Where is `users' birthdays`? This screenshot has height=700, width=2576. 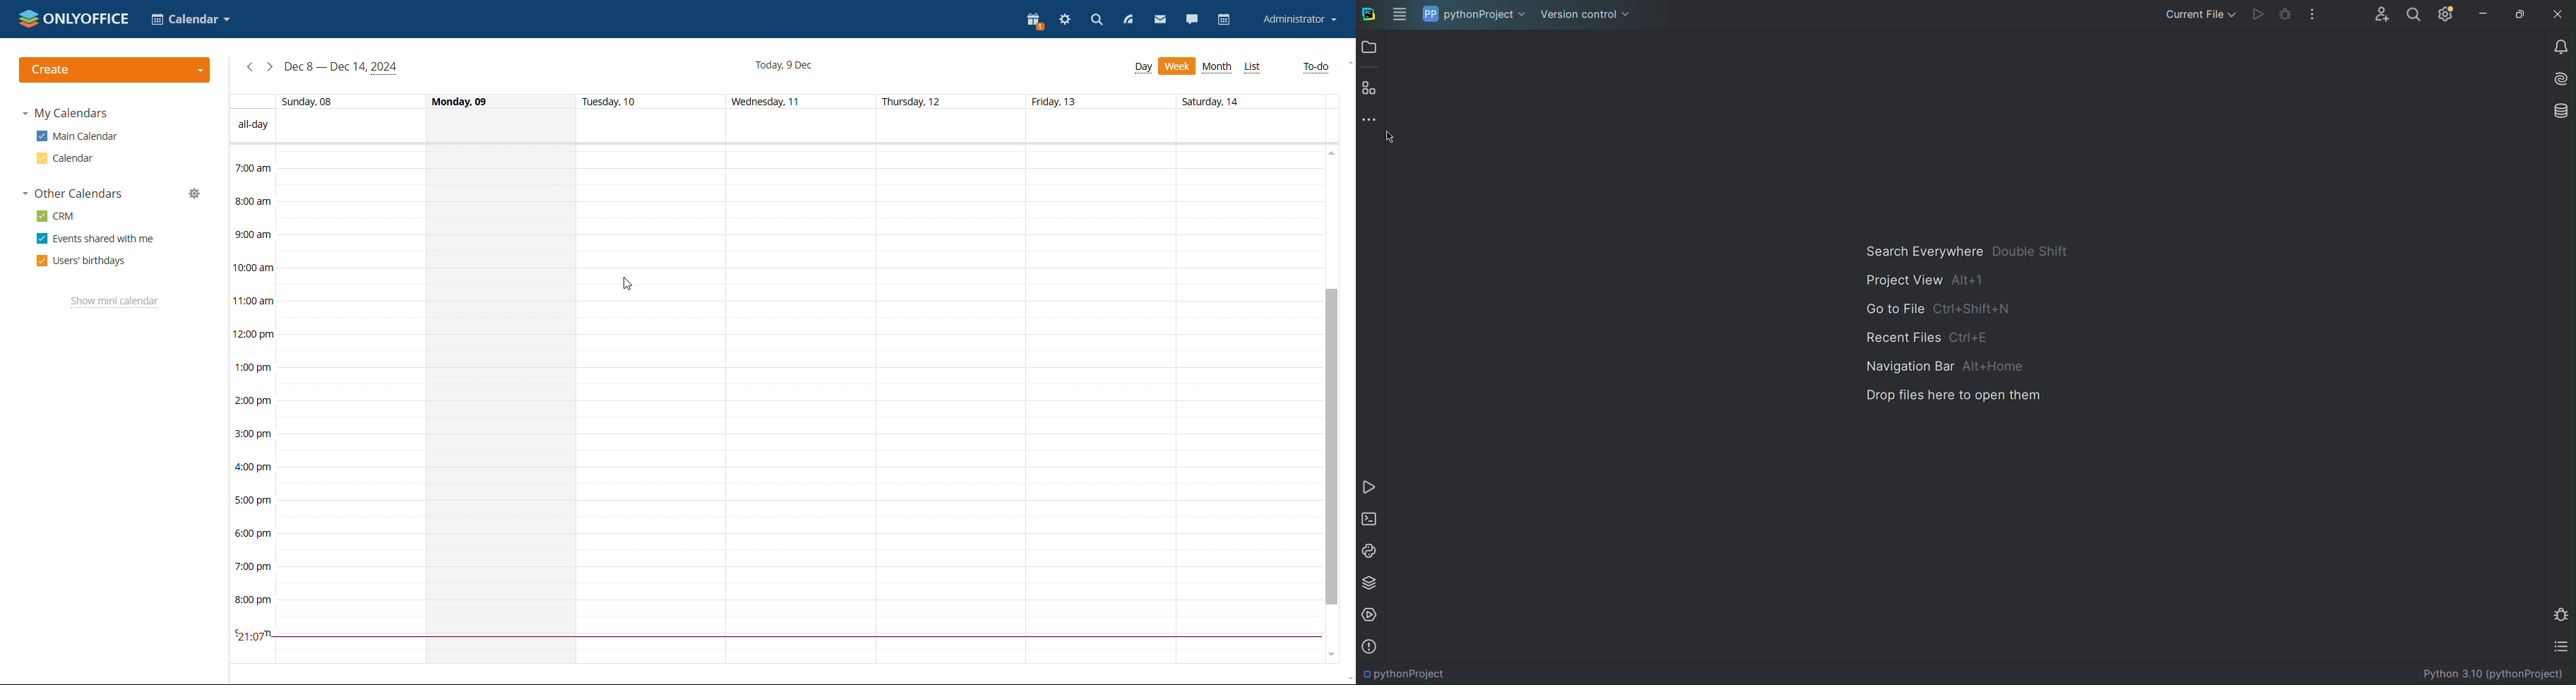 users' birthdays is located at coordinates (81, 261).